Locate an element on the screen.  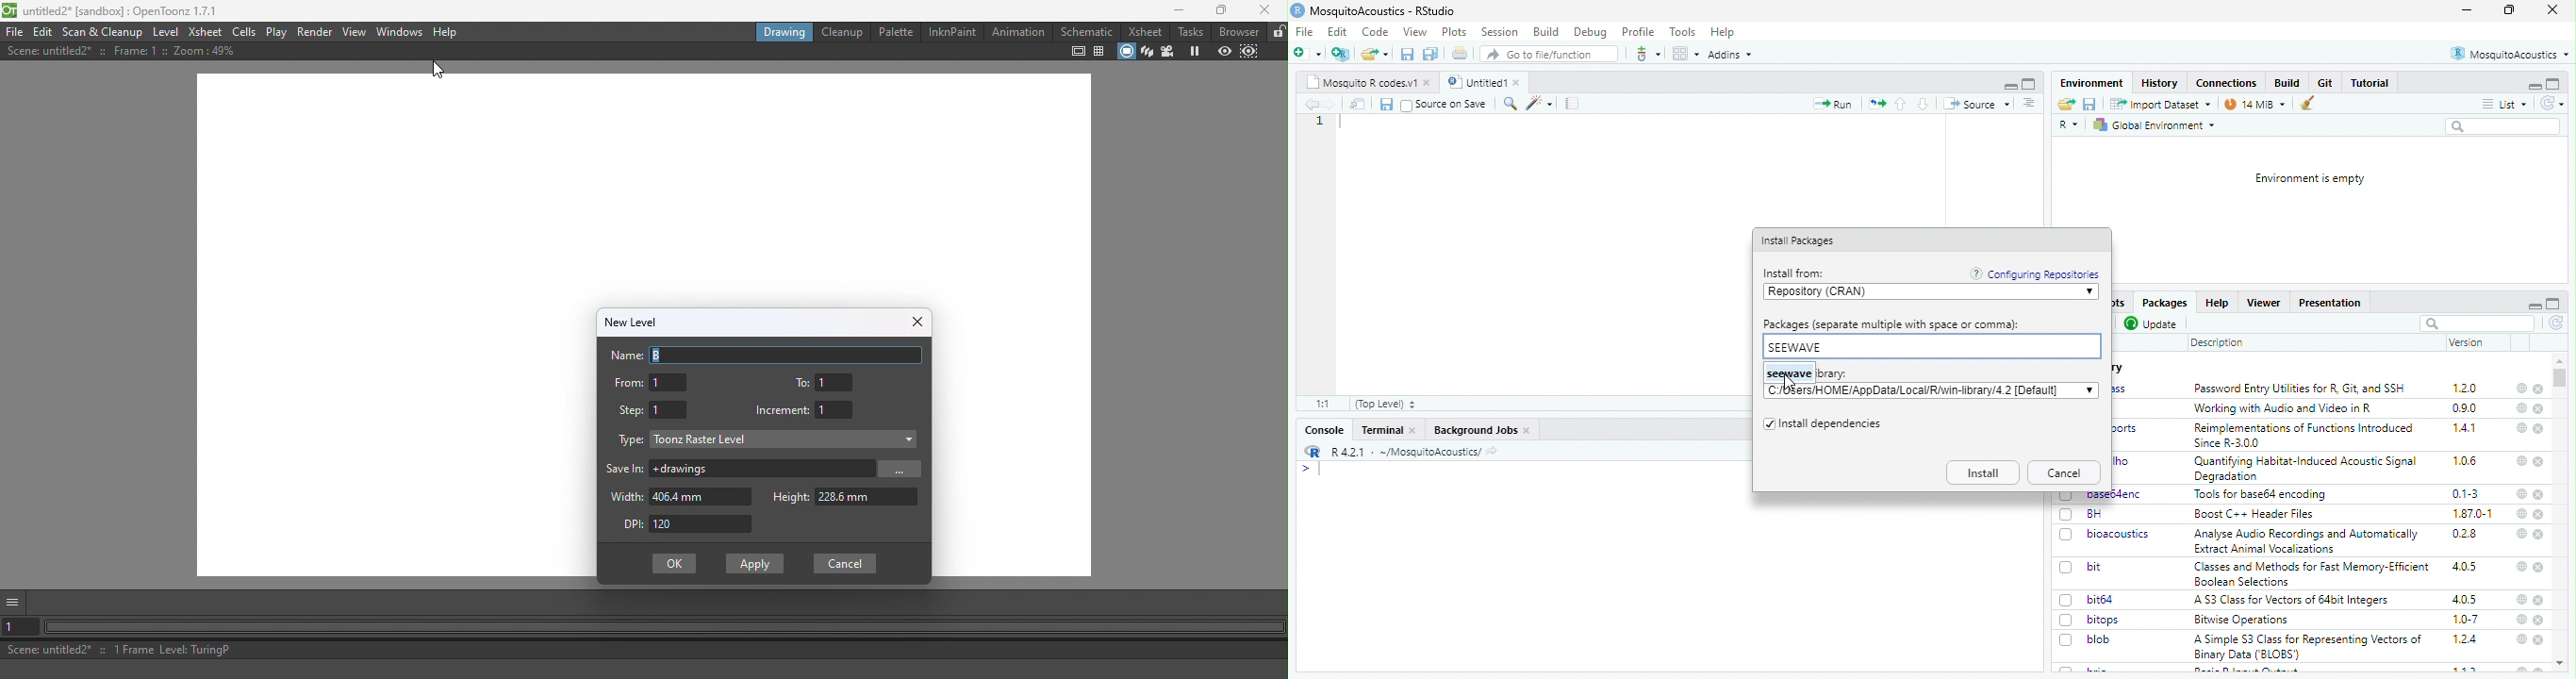
141 is located at coordinates (2466, 428).